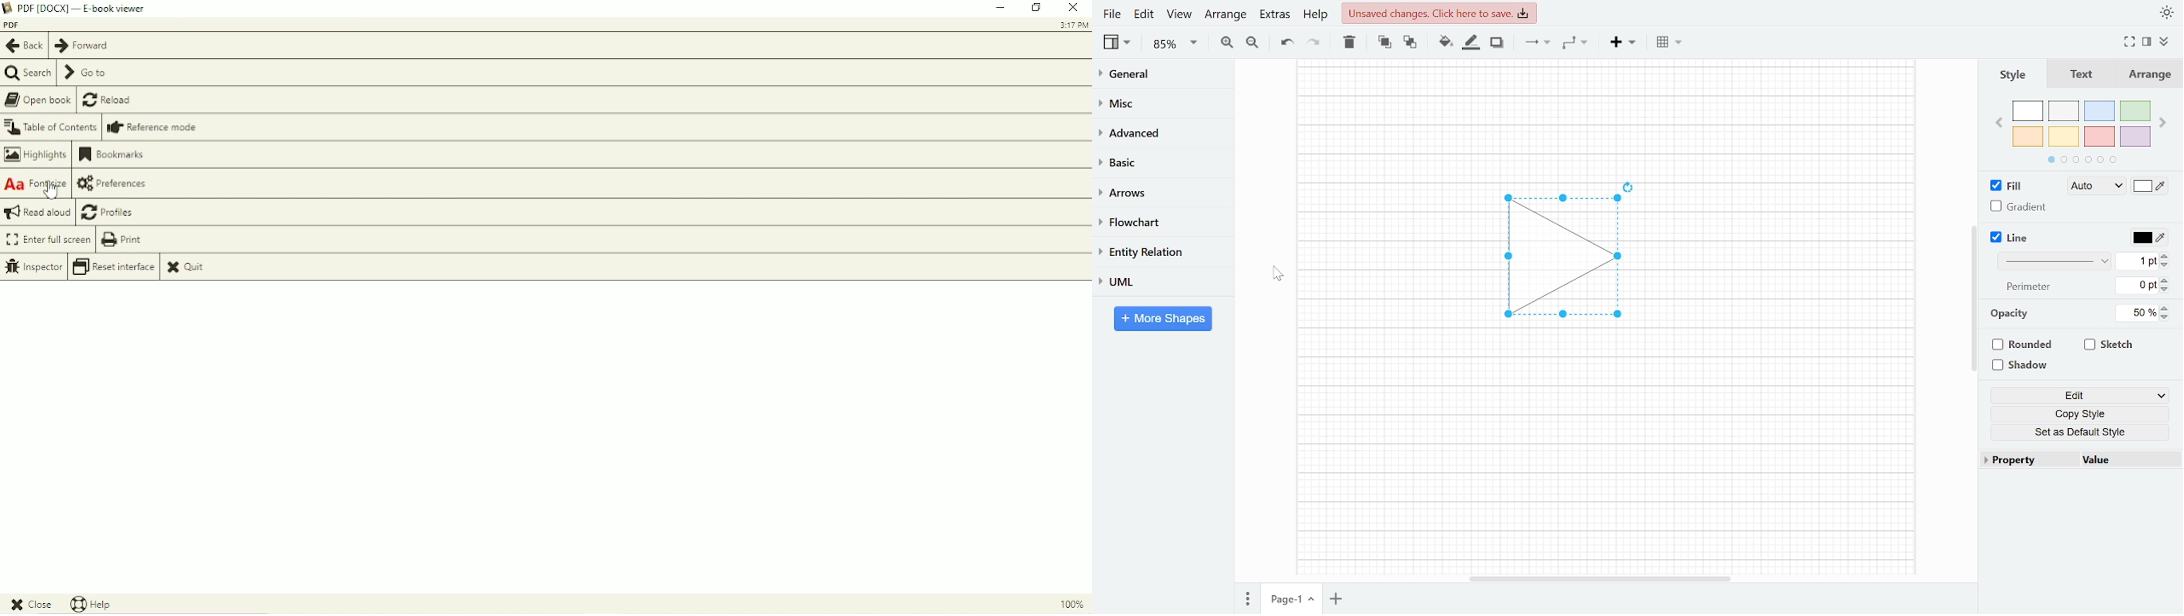 The height and width of the screenshot is (616, 2184). What do you see at coordinates (1442, 13) in the screenshot?
I see `Unsaved changes. Click here to save` at bounding box center [1442, 13].